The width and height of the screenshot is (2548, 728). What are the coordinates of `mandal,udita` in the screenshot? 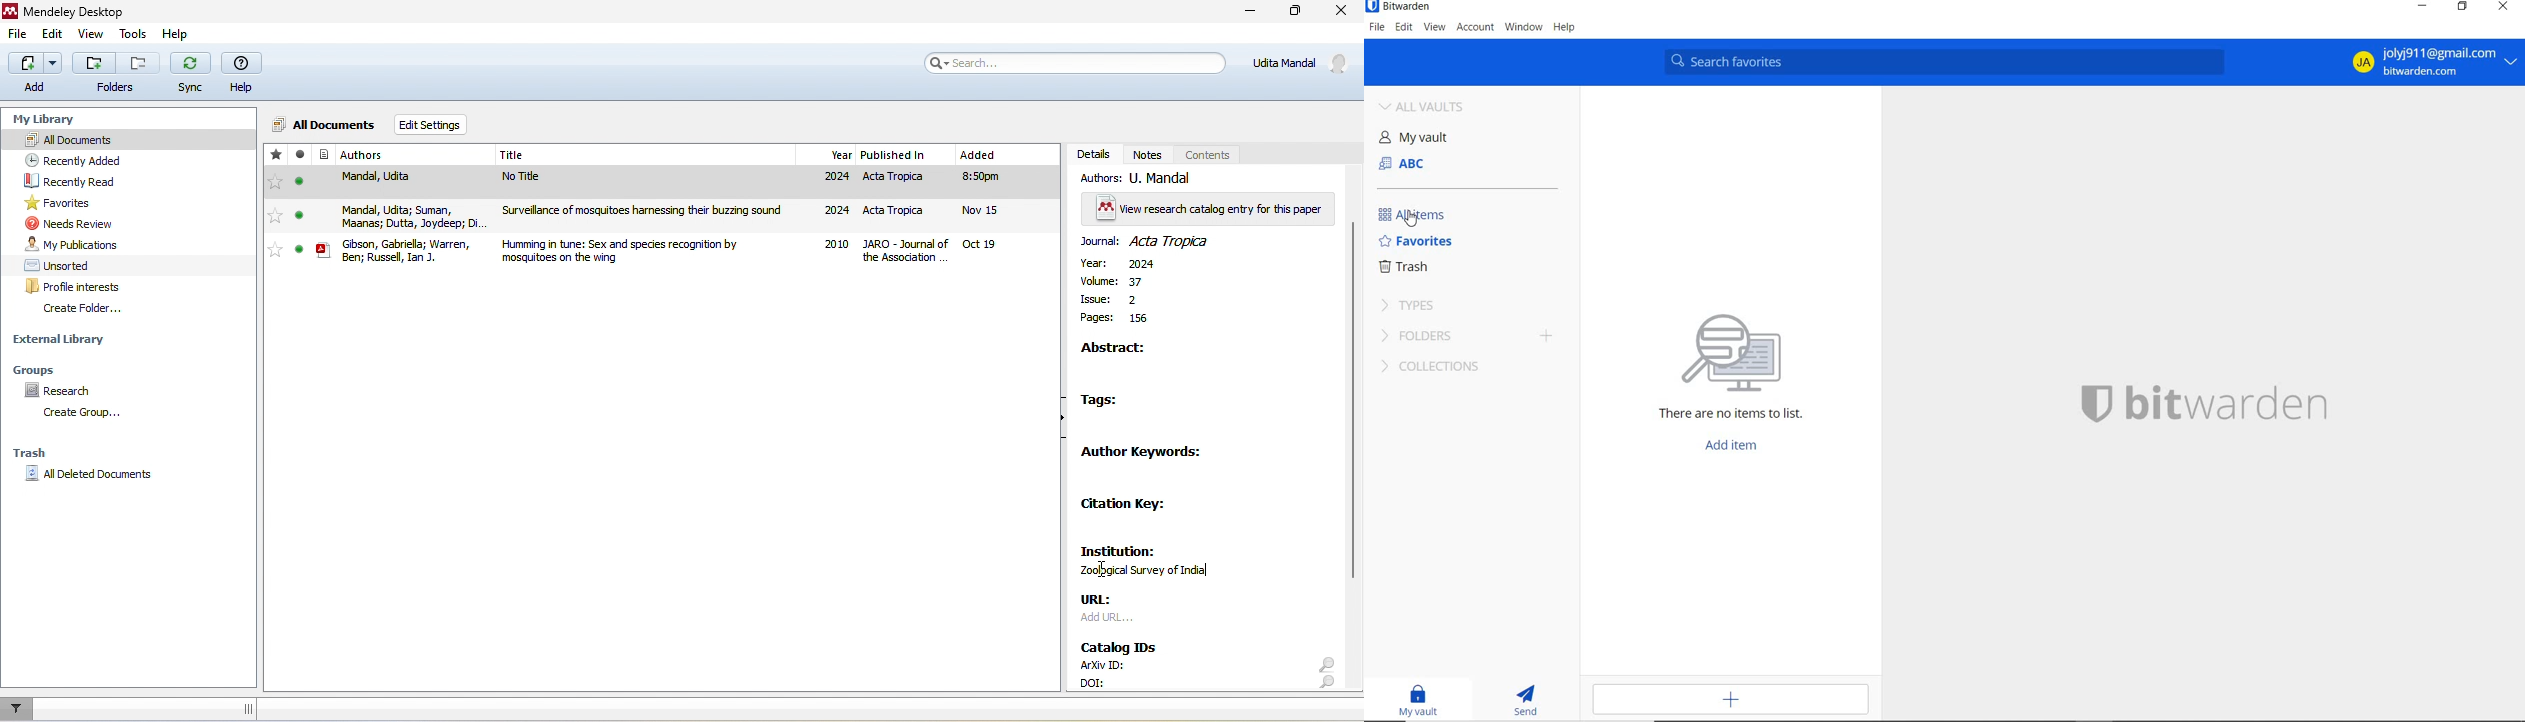 It's located at (381, 182).